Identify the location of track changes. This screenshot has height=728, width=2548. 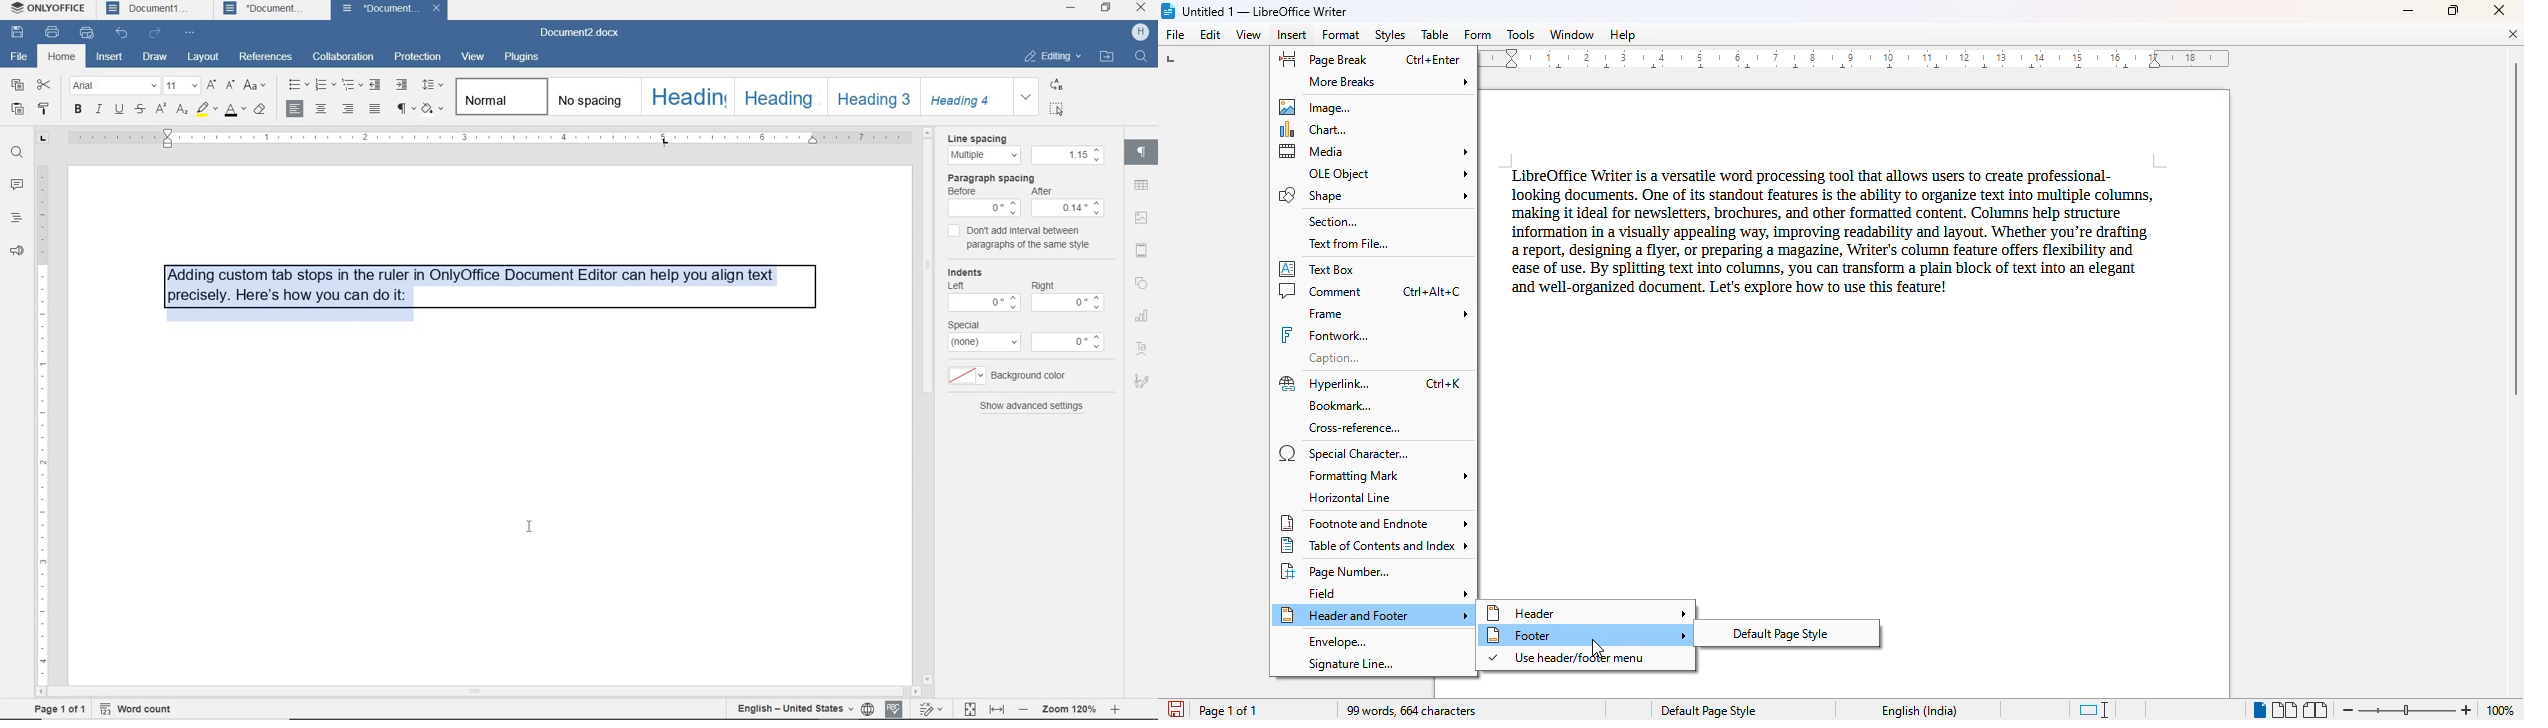
(934, 709).